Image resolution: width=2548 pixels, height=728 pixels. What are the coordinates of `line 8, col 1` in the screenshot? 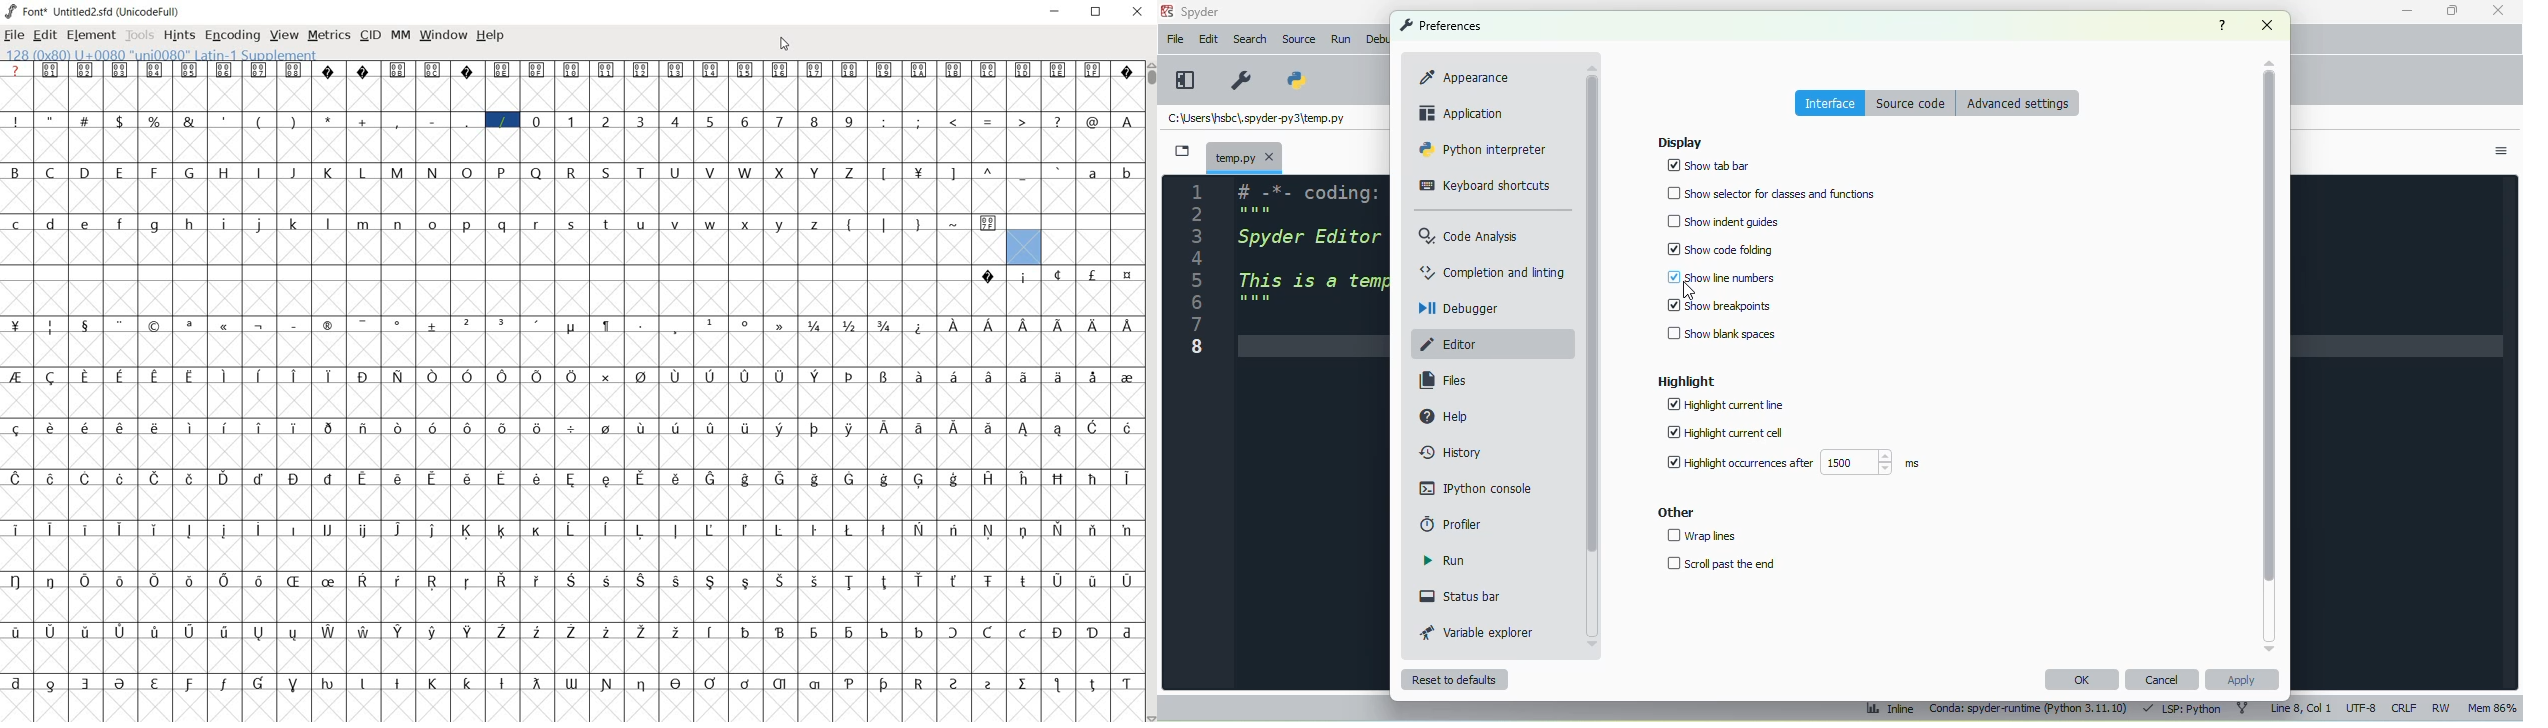 It's located at (2301, 707).